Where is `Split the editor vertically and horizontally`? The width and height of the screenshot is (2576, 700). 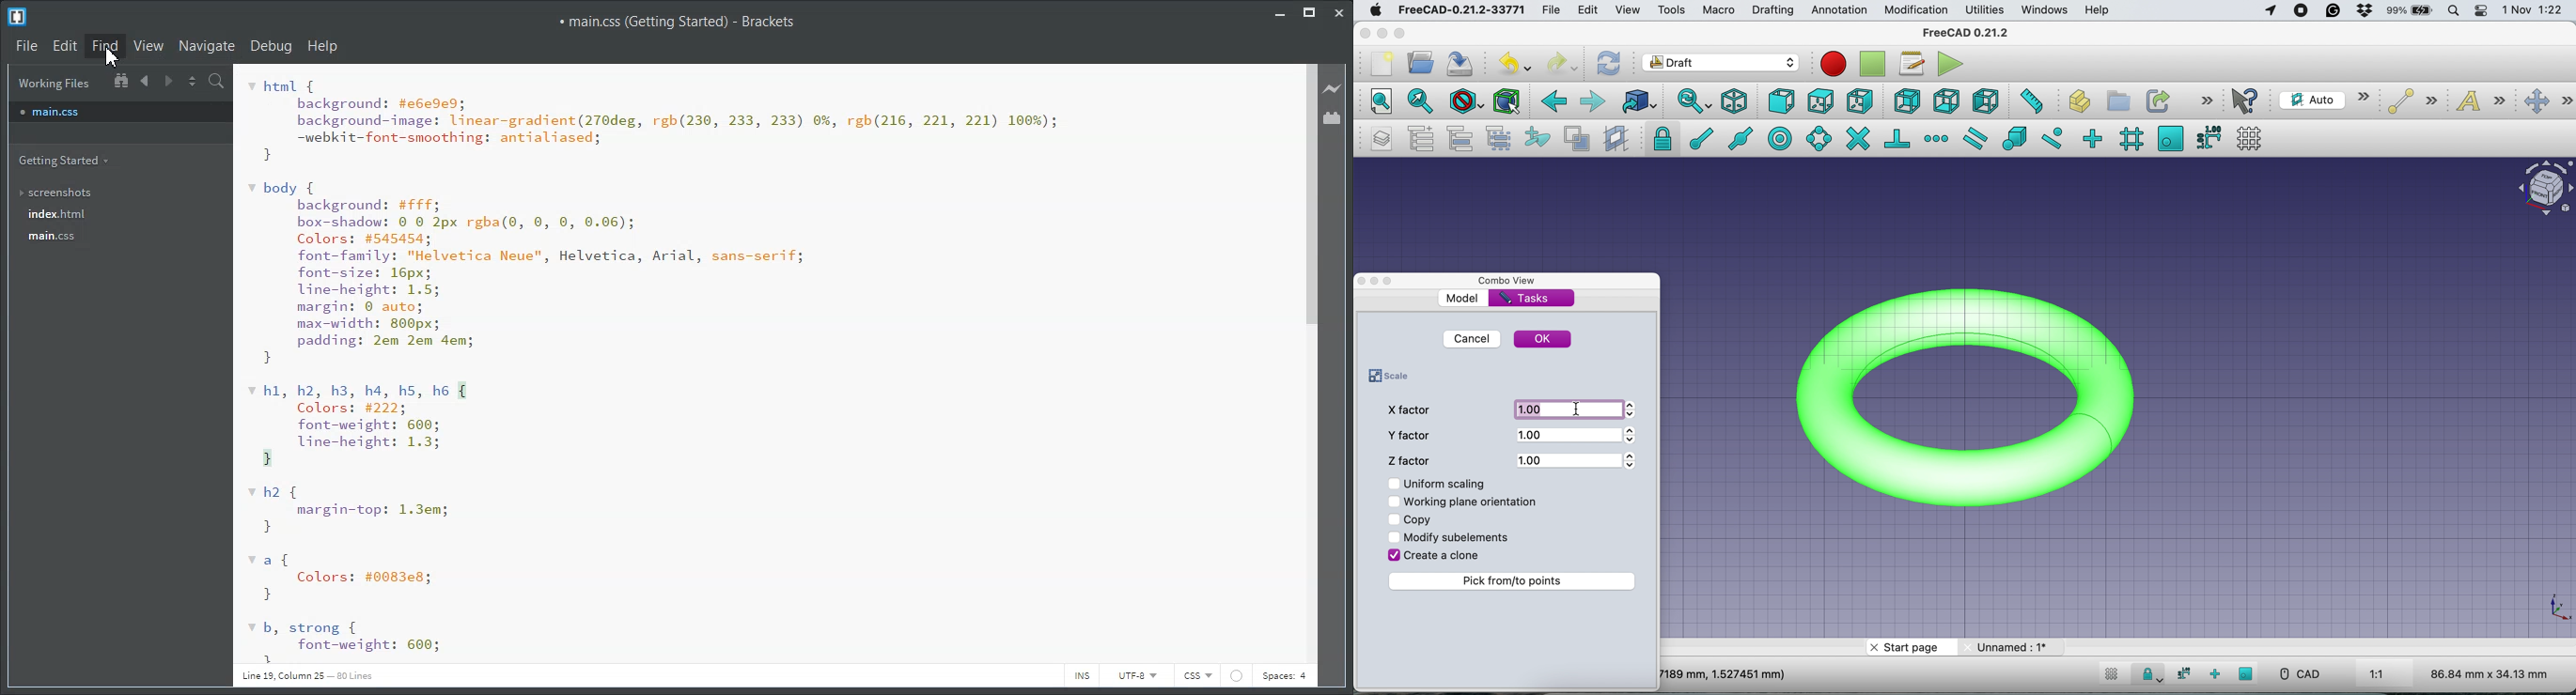 Split the editor vertically and horizontally is located at coordinates (193, 80).